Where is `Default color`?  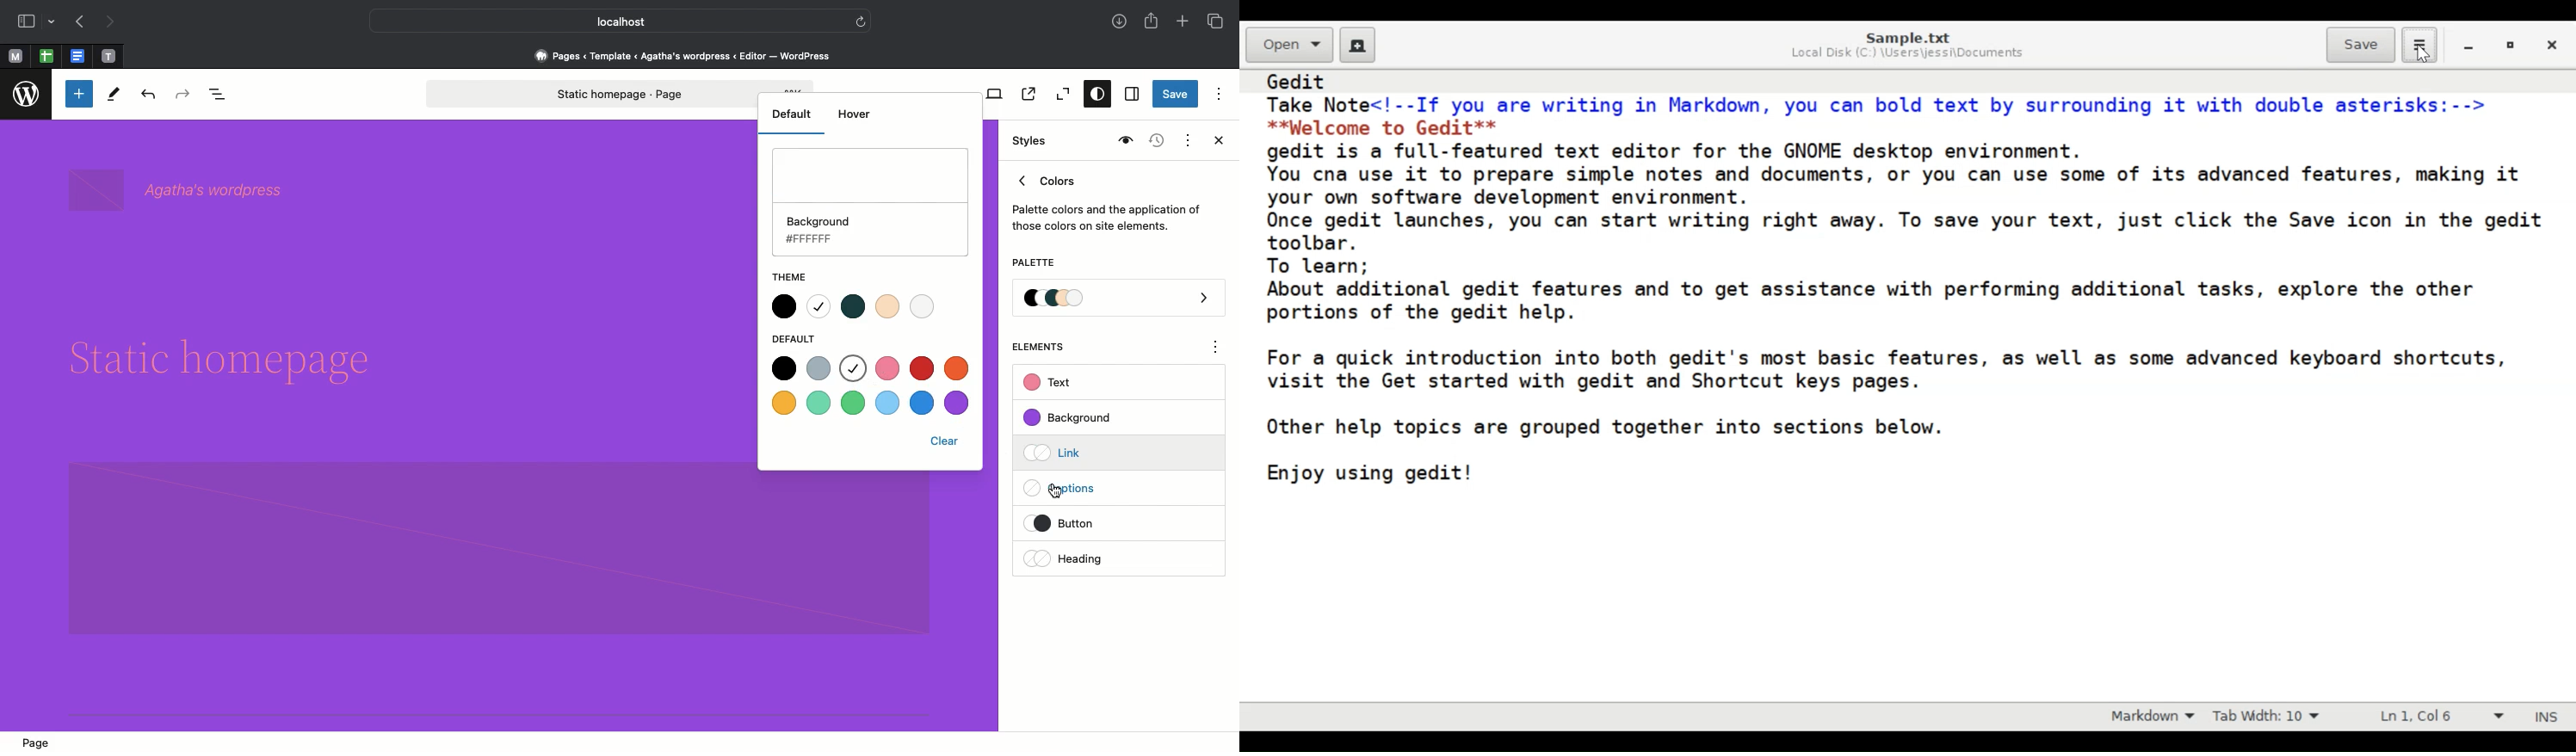 Default color is located at coordinates (800, 368).